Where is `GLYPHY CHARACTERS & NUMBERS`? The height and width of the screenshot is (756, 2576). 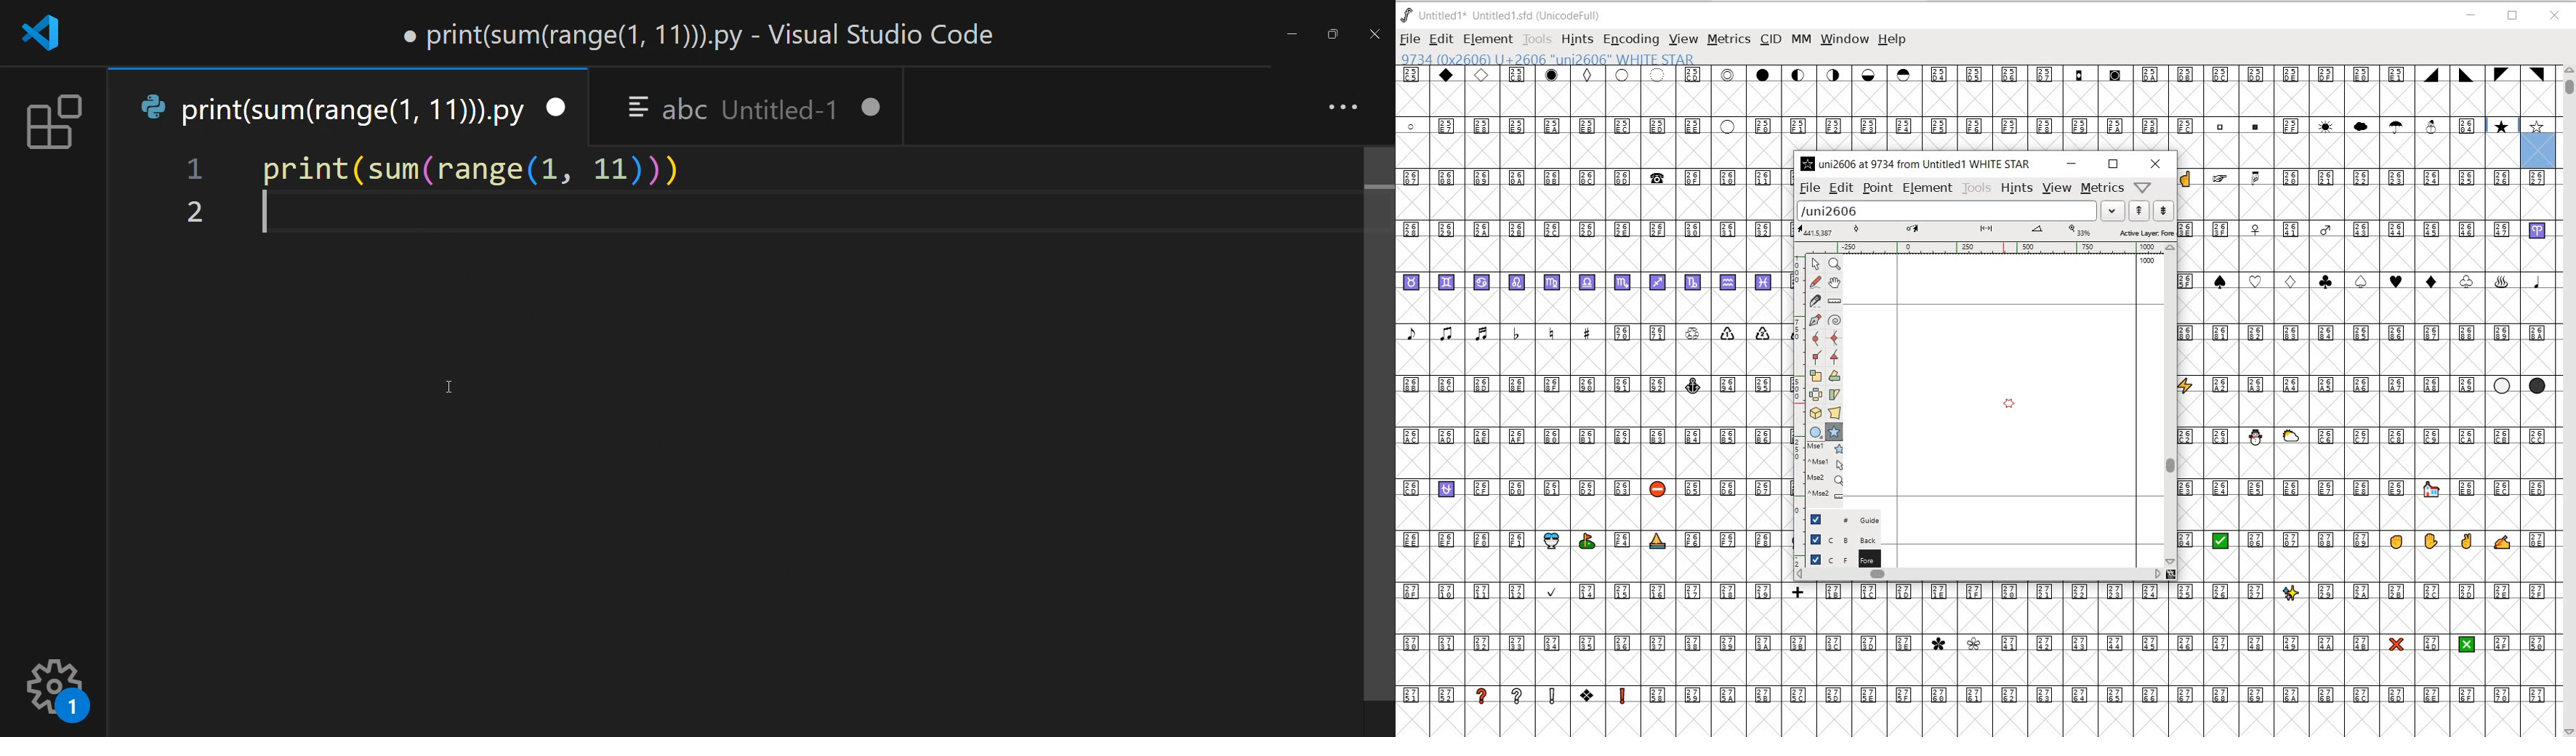
GLYPHY CHARACTERS & NUMBERS is located at coordinates (1985, 657).